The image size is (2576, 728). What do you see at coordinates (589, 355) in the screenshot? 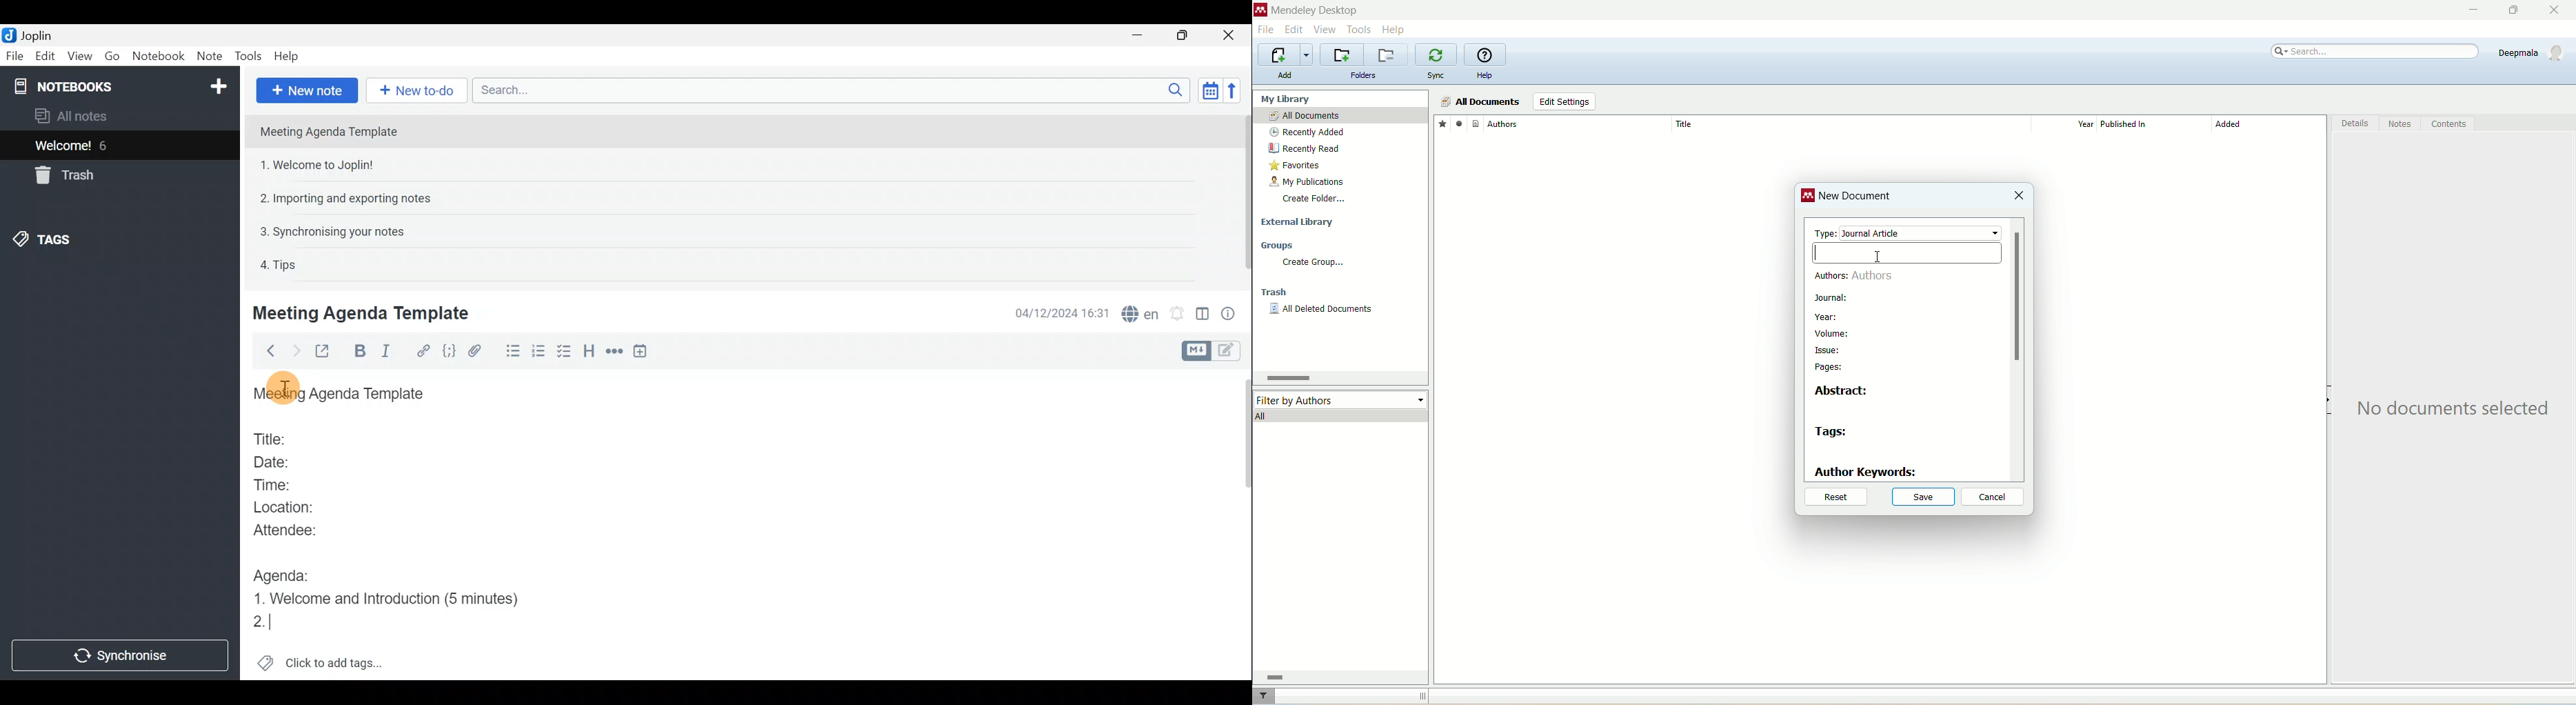
I see `Heading` at bounding box center [589, 355].